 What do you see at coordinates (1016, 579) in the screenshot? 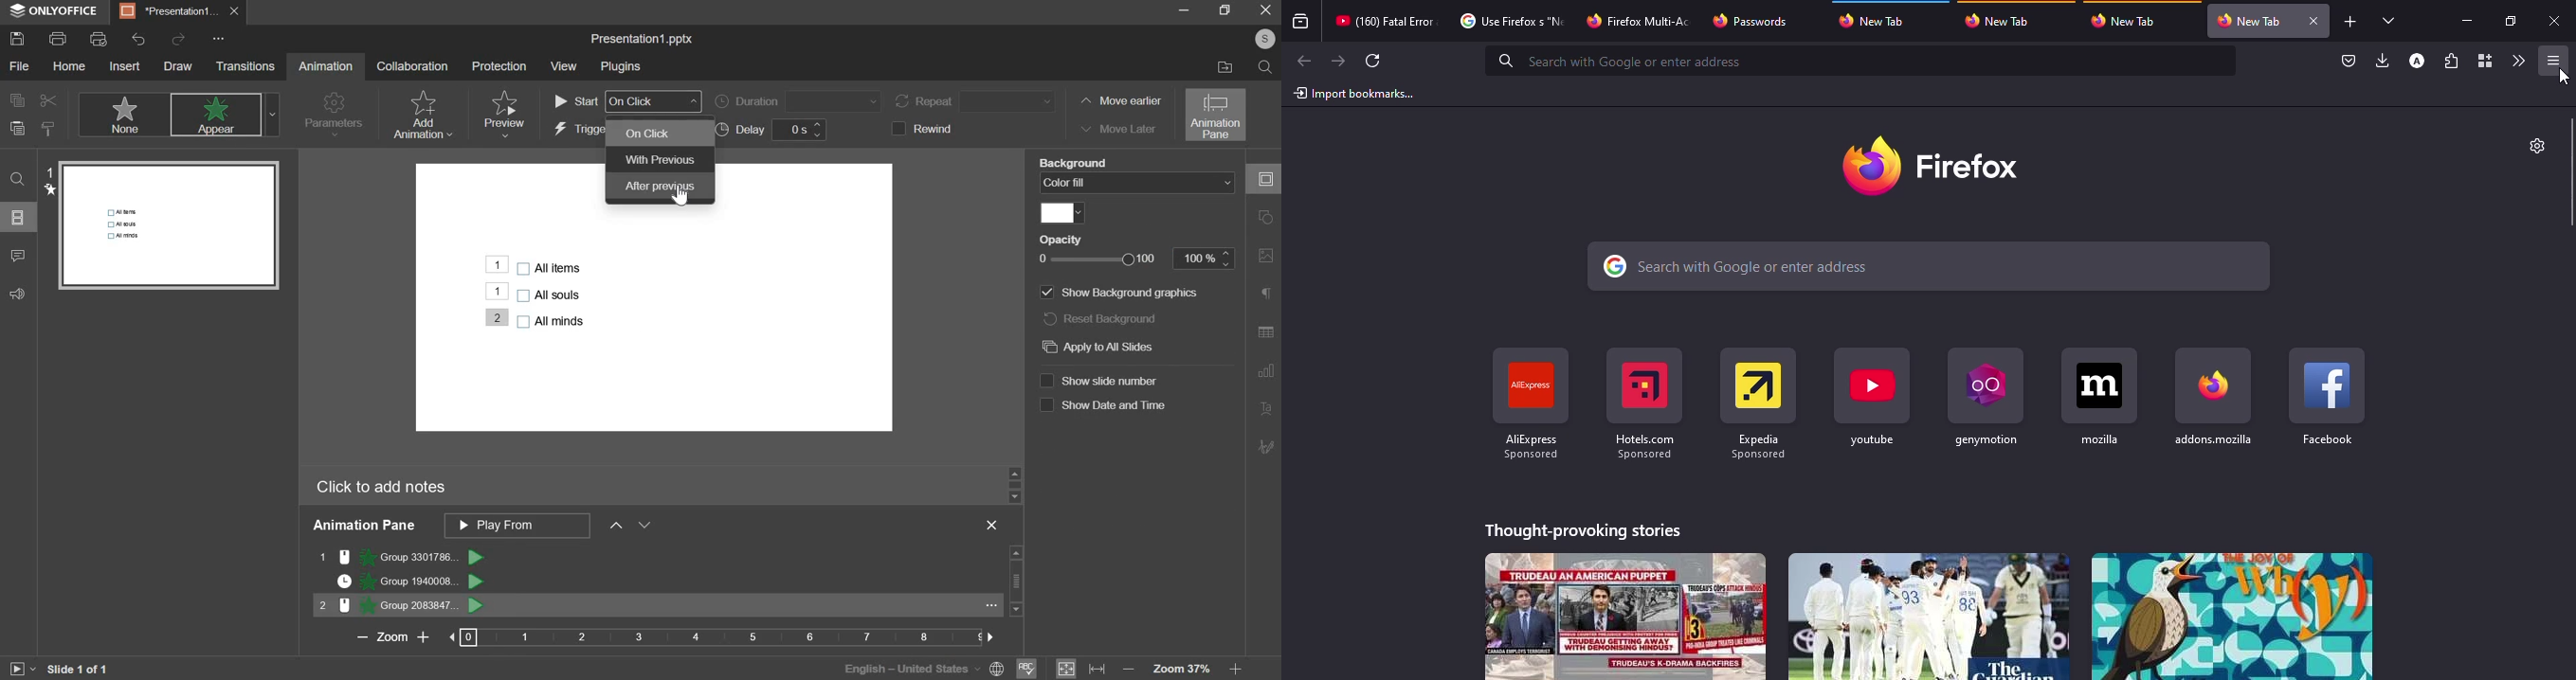
I see `vertical slider` at bounding box center [1016, 579].